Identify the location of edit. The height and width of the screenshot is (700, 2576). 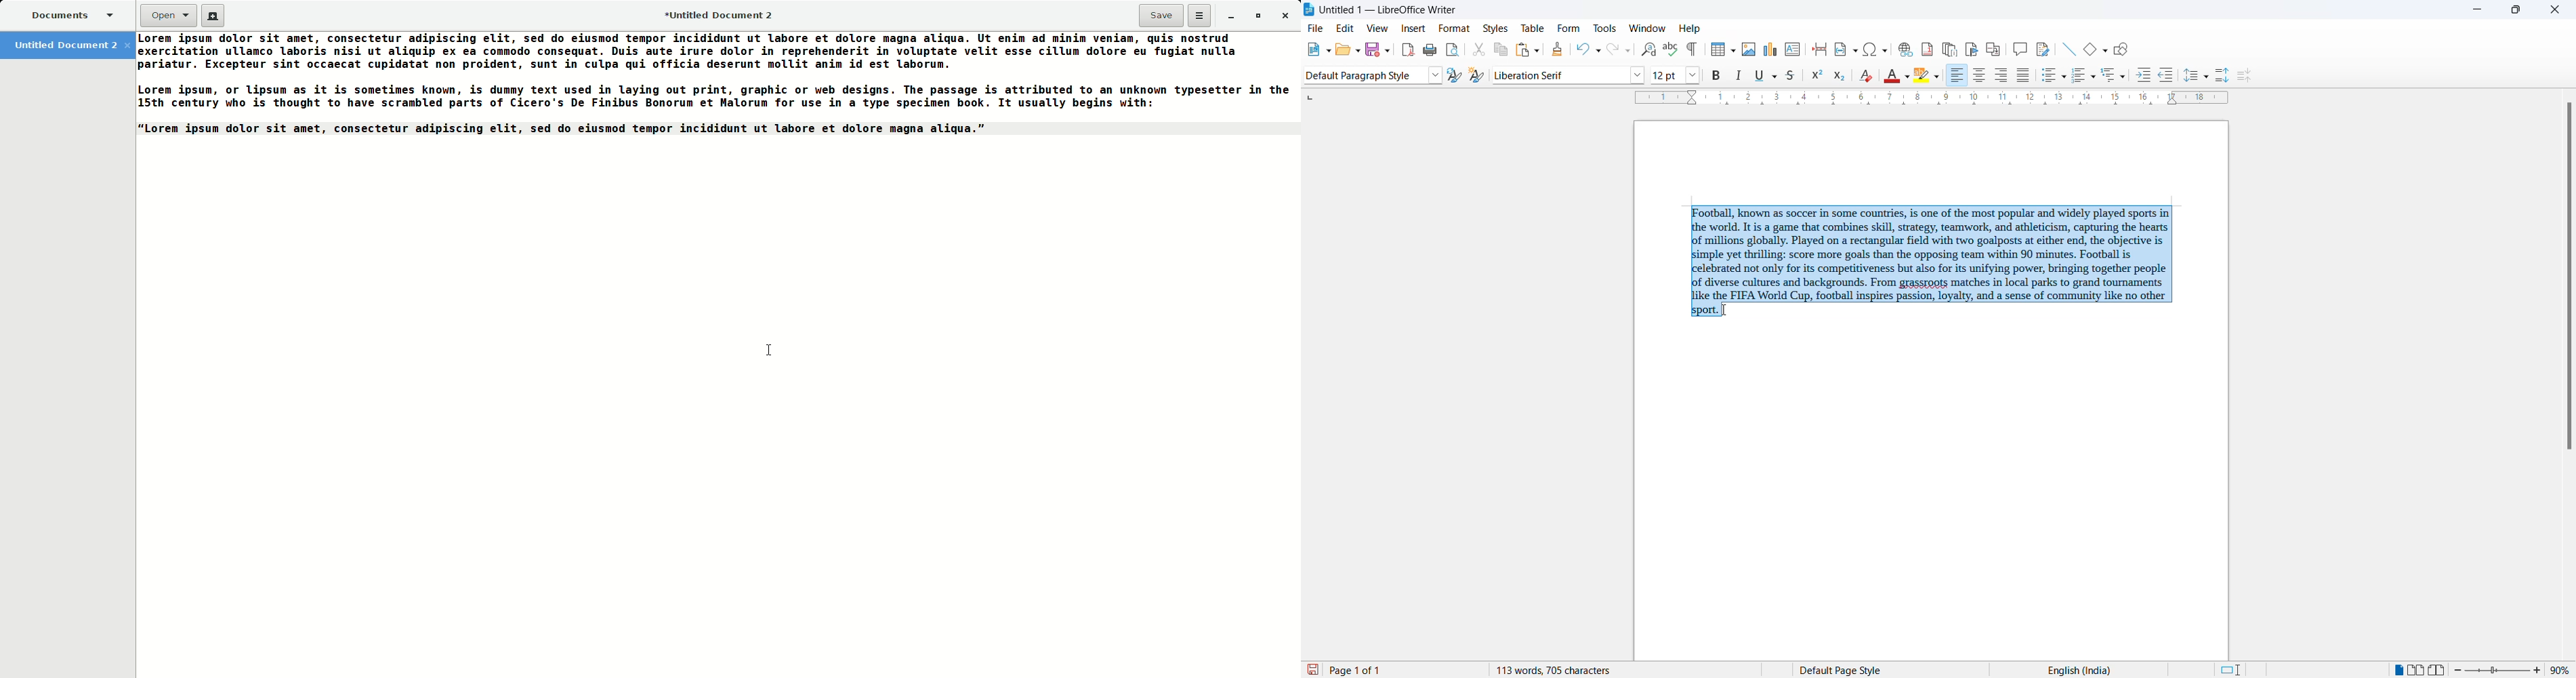
(1347, 29).